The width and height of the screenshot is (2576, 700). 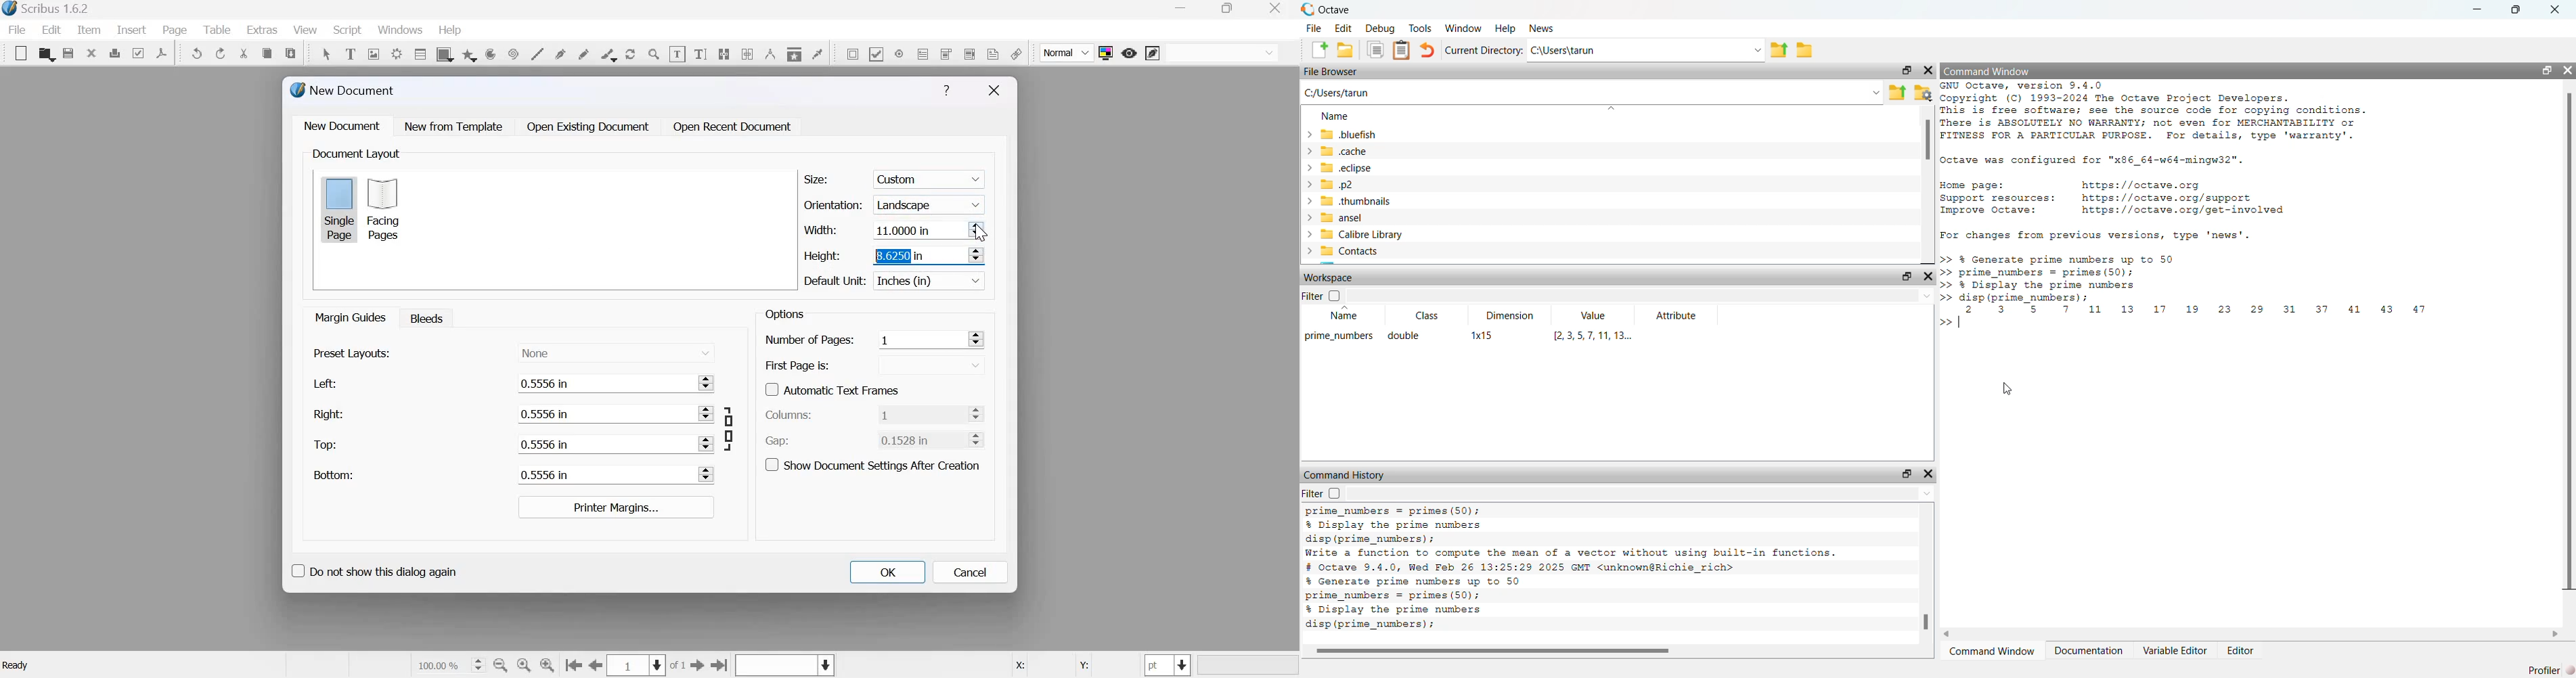 What do you see at coordinates (1343, 218) in the screenshot?
I see `ansel` at bounding box center [1343, 218].